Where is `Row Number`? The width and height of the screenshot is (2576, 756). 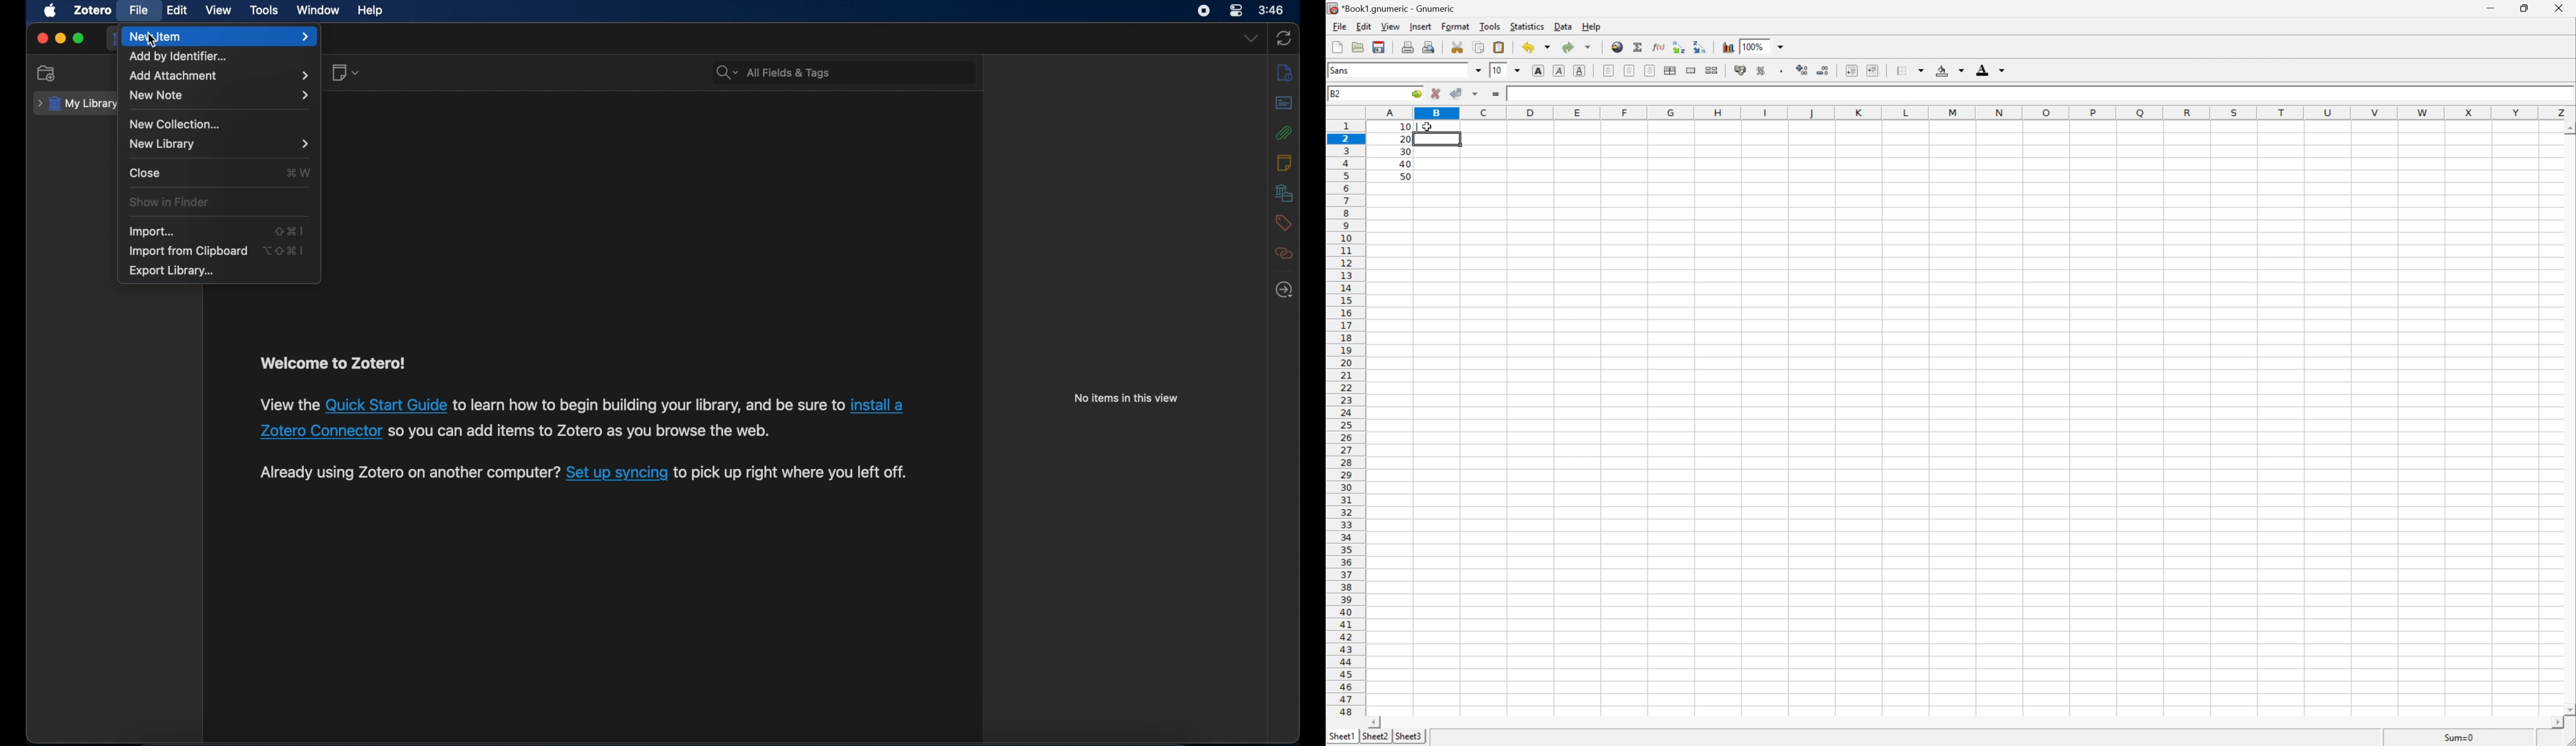
Row Number is located at coordinates (1345, 419).